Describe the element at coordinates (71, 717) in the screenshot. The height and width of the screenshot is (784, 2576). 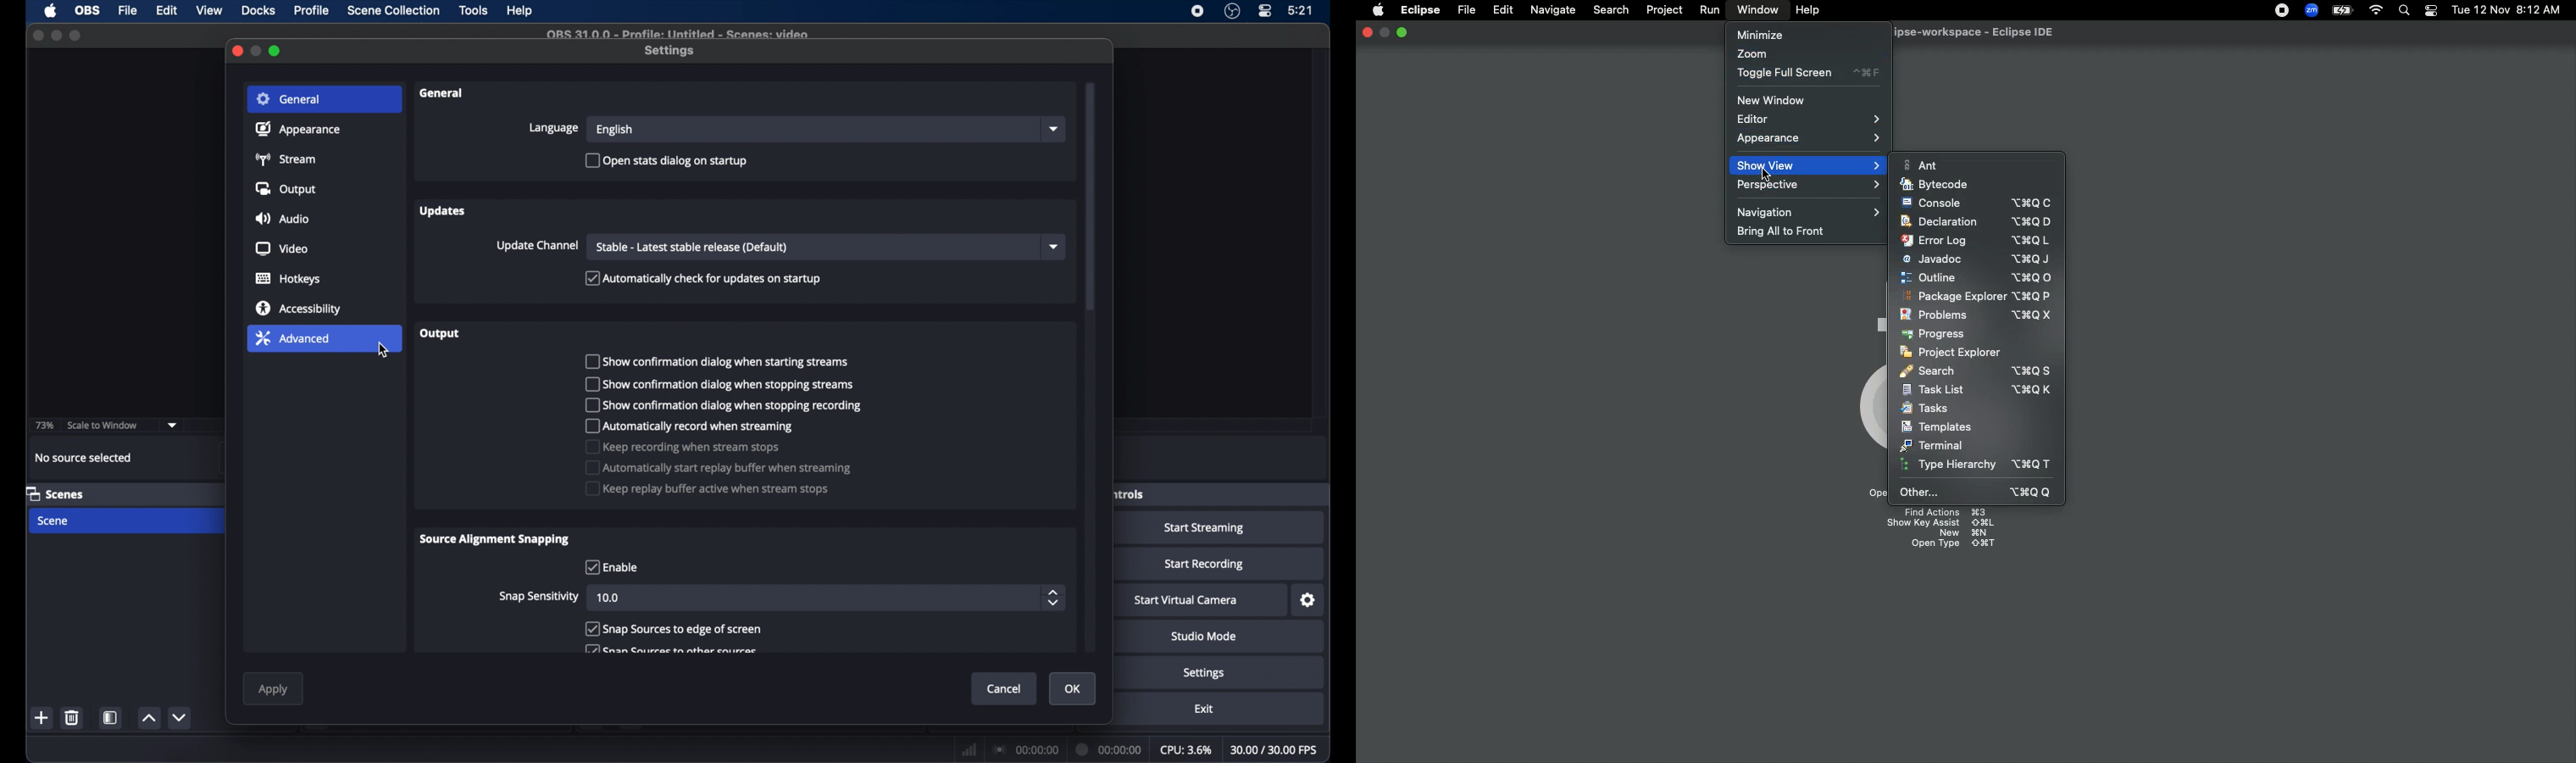
I see `delete` at that location.